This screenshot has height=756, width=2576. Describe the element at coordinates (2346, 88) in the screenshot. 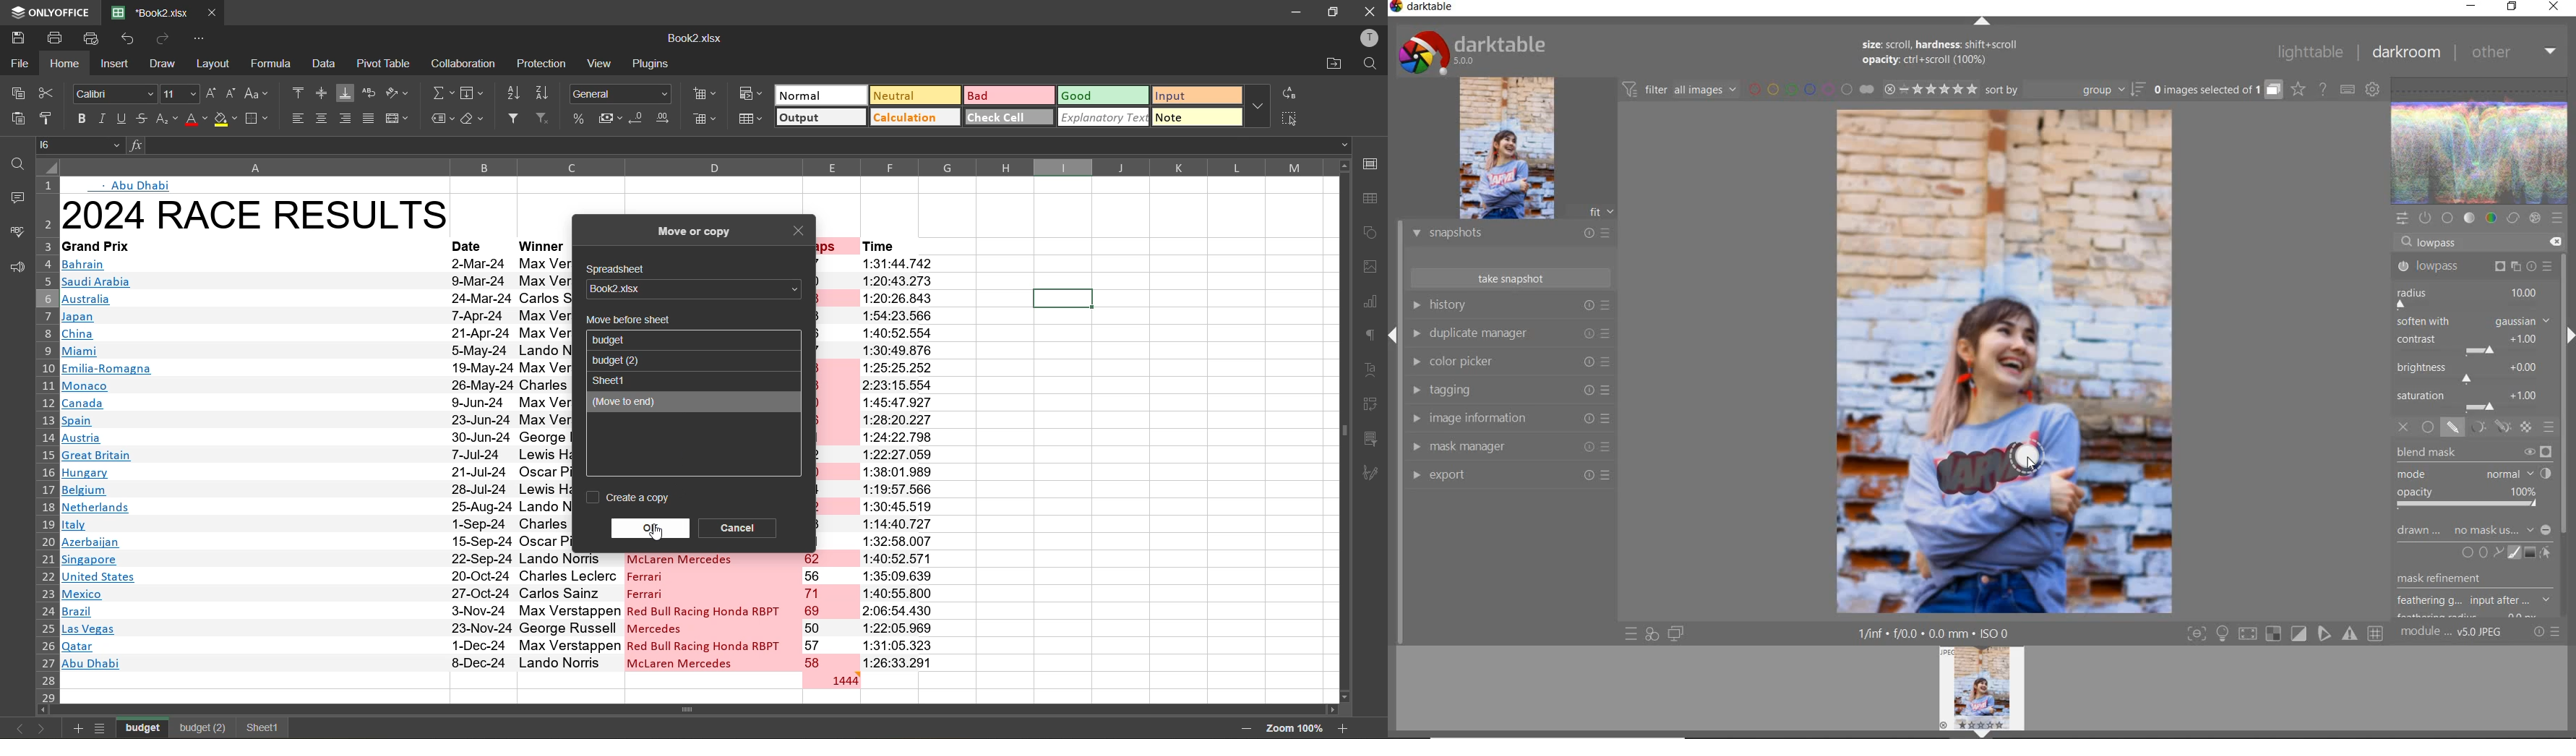

I see `set keyboard shortcuts` at that location.